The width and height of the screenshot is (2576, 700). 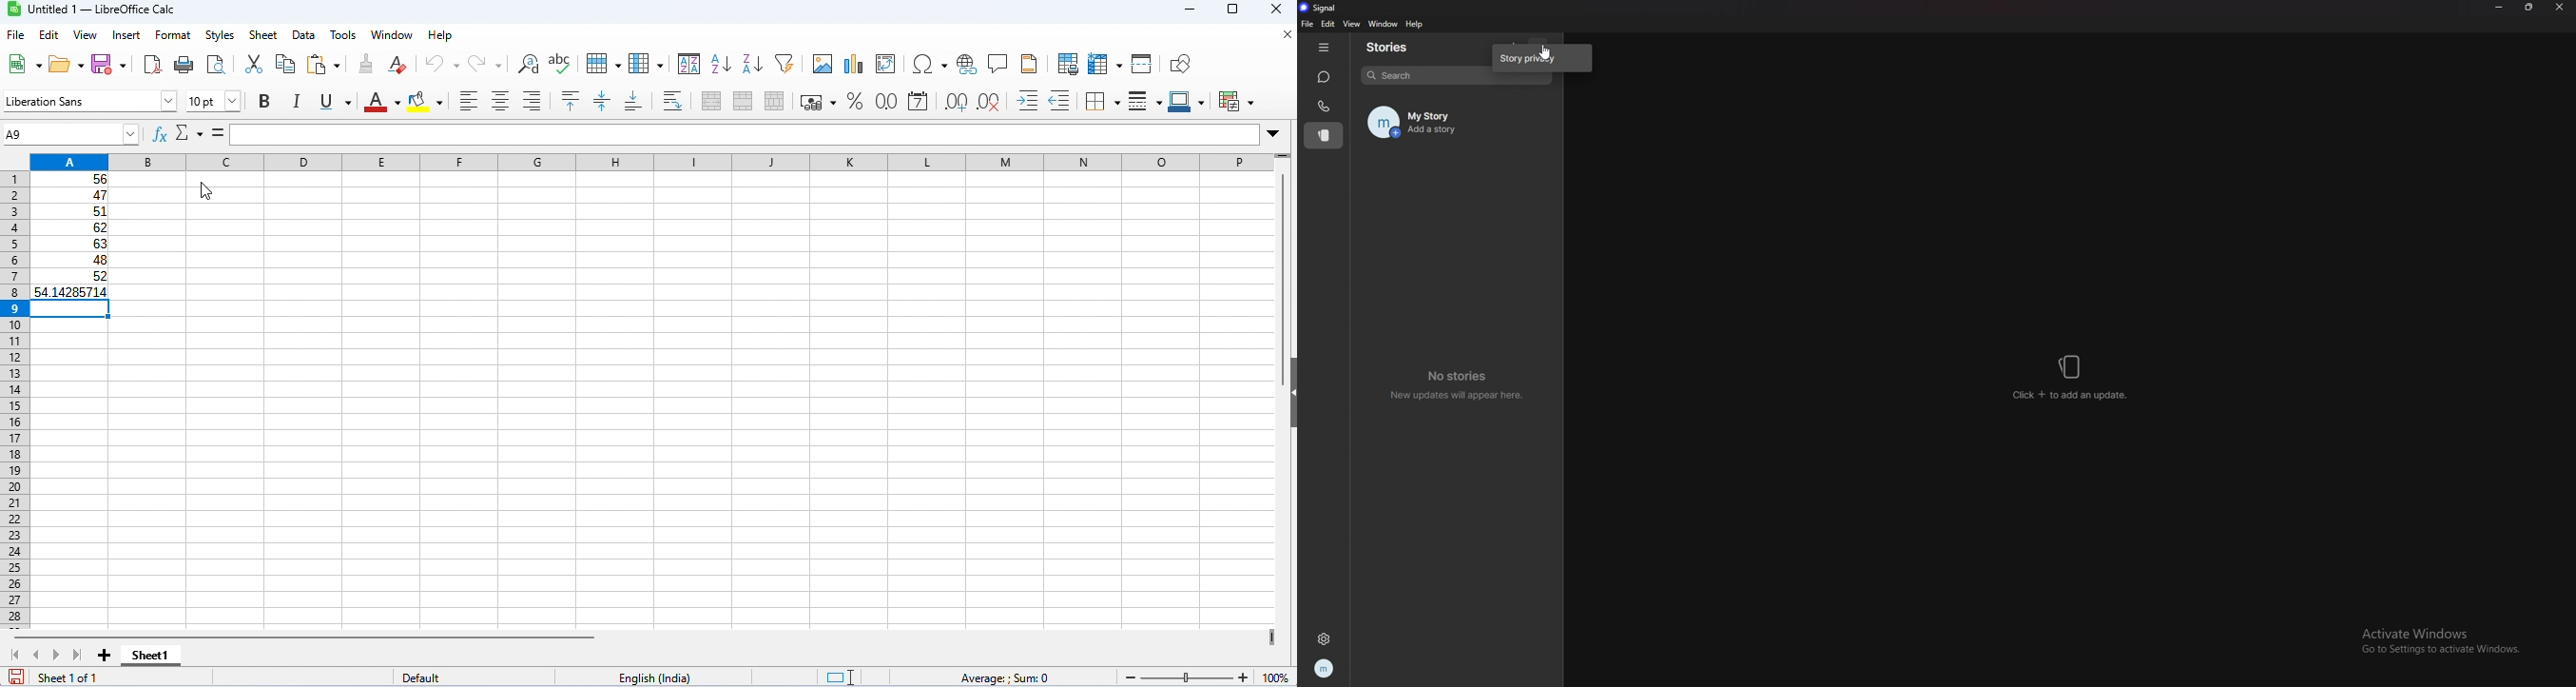 What do you see at coordinates (1003, 678) in the screenshot?
I see `formula` at bounding box center [1003, 678].